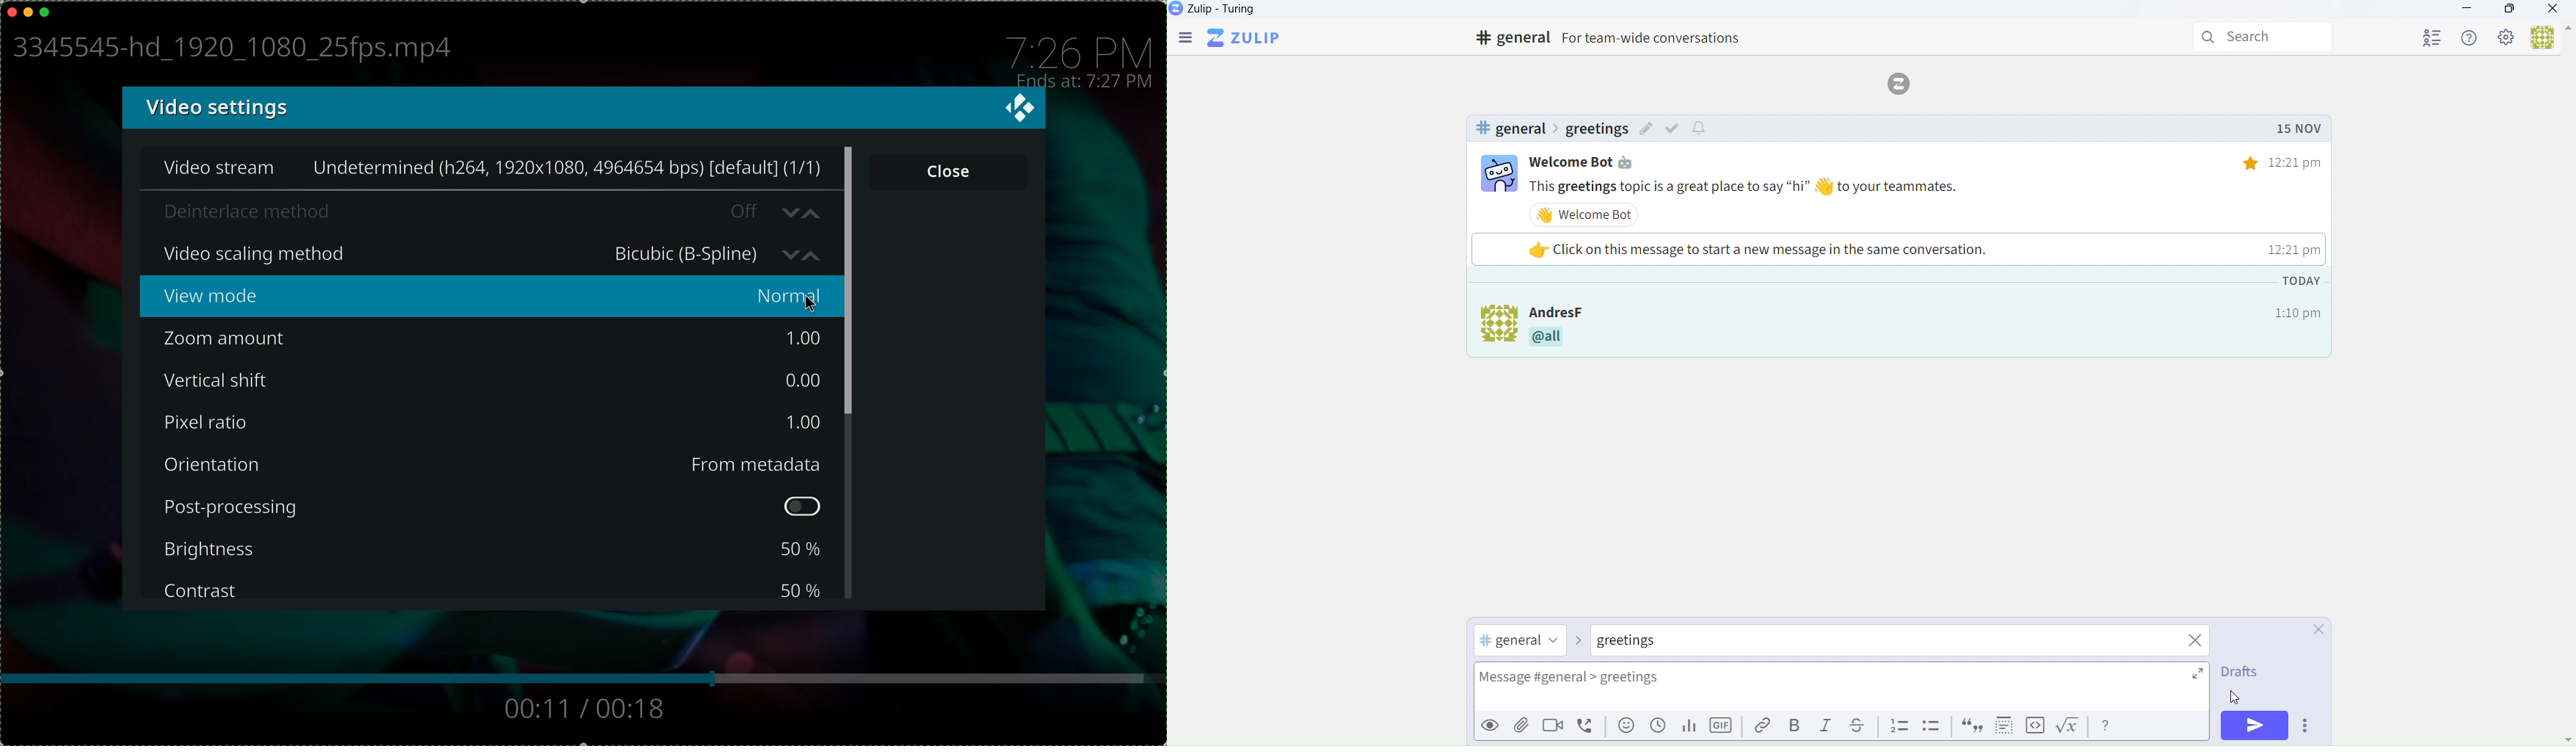 The width and height of the screenshot is (2576, 756). What do you see at coordinates (202, 591) in the screenshot?
I see `contrast` at bounding box center [202, 591].